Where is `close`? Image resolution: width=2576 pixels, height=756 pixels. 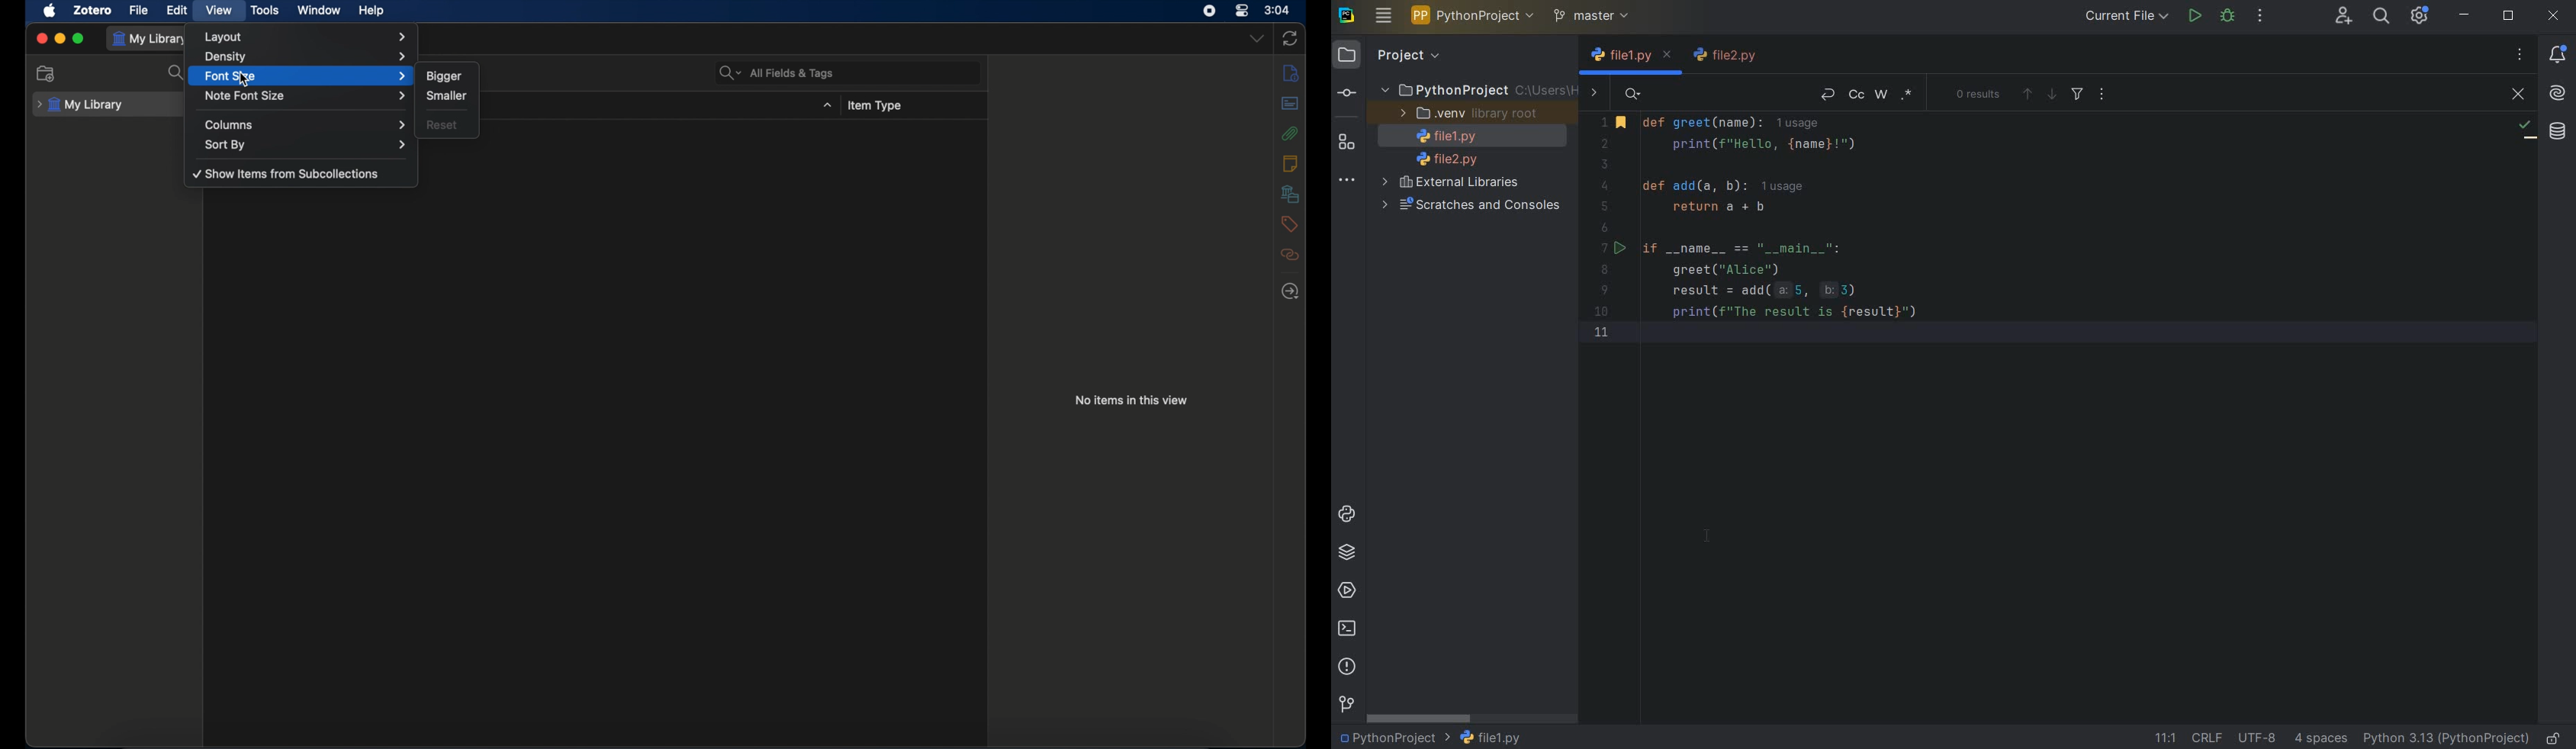
close is located at coordinates (42, 39).